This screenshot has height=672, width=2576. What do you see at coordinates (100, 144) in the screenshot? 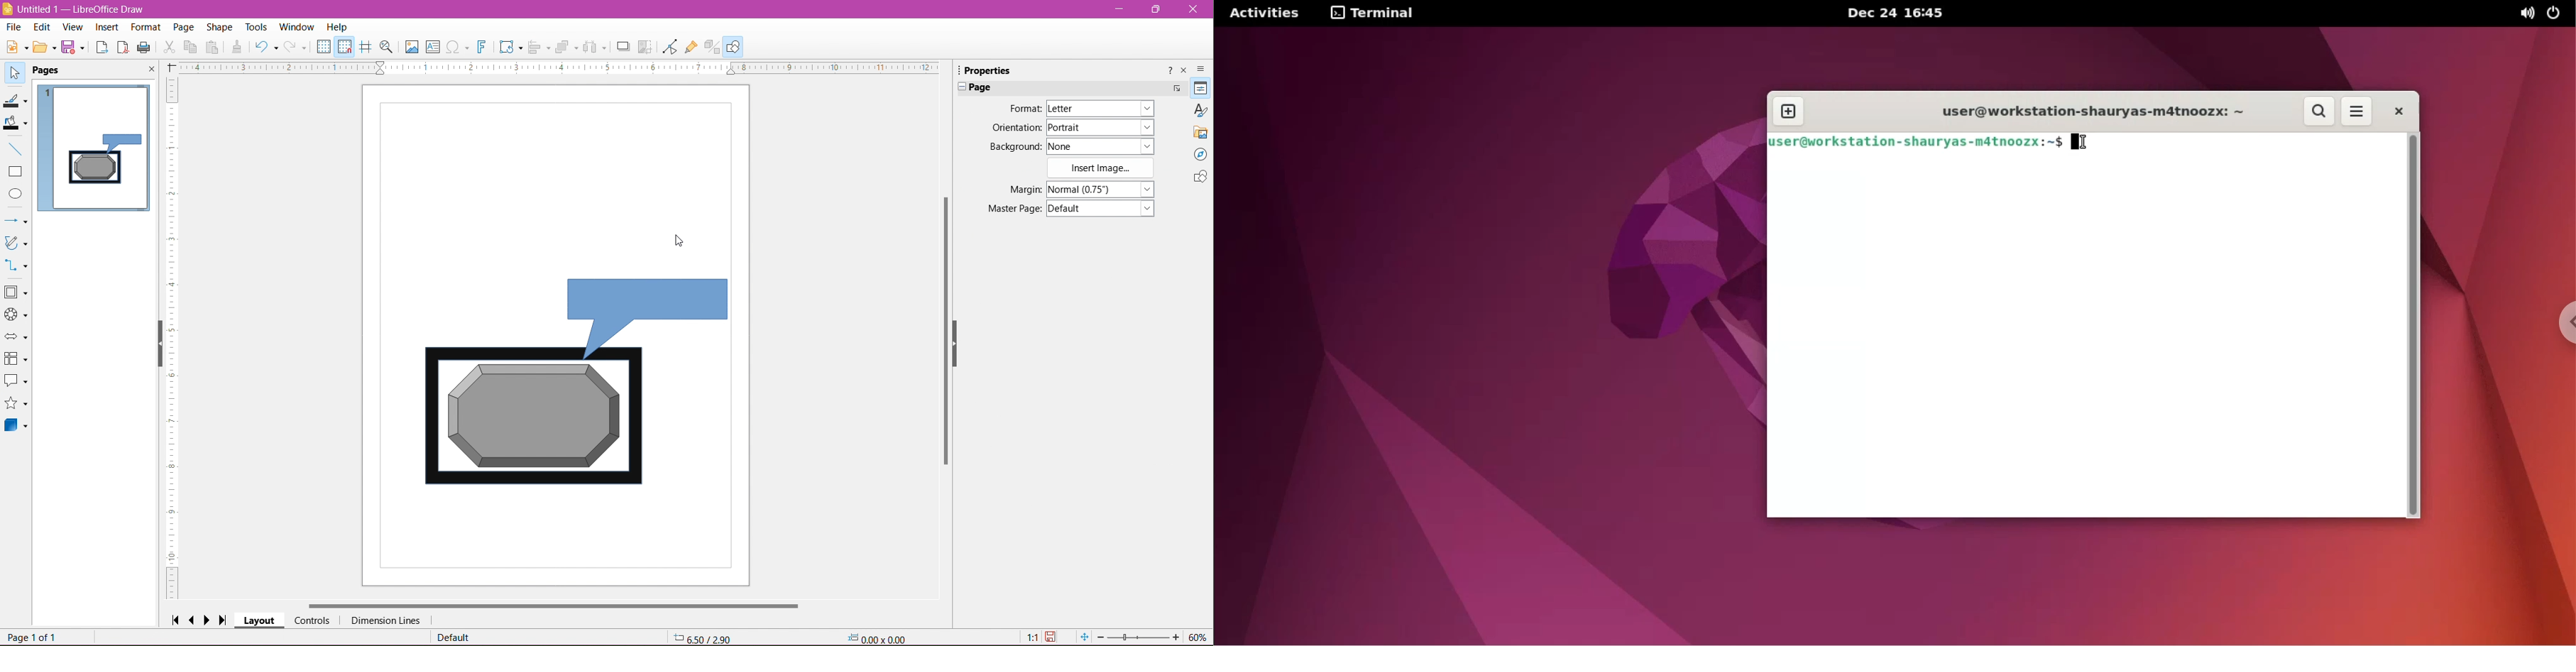
I see `Page 1` at bounding box center [100, 144].